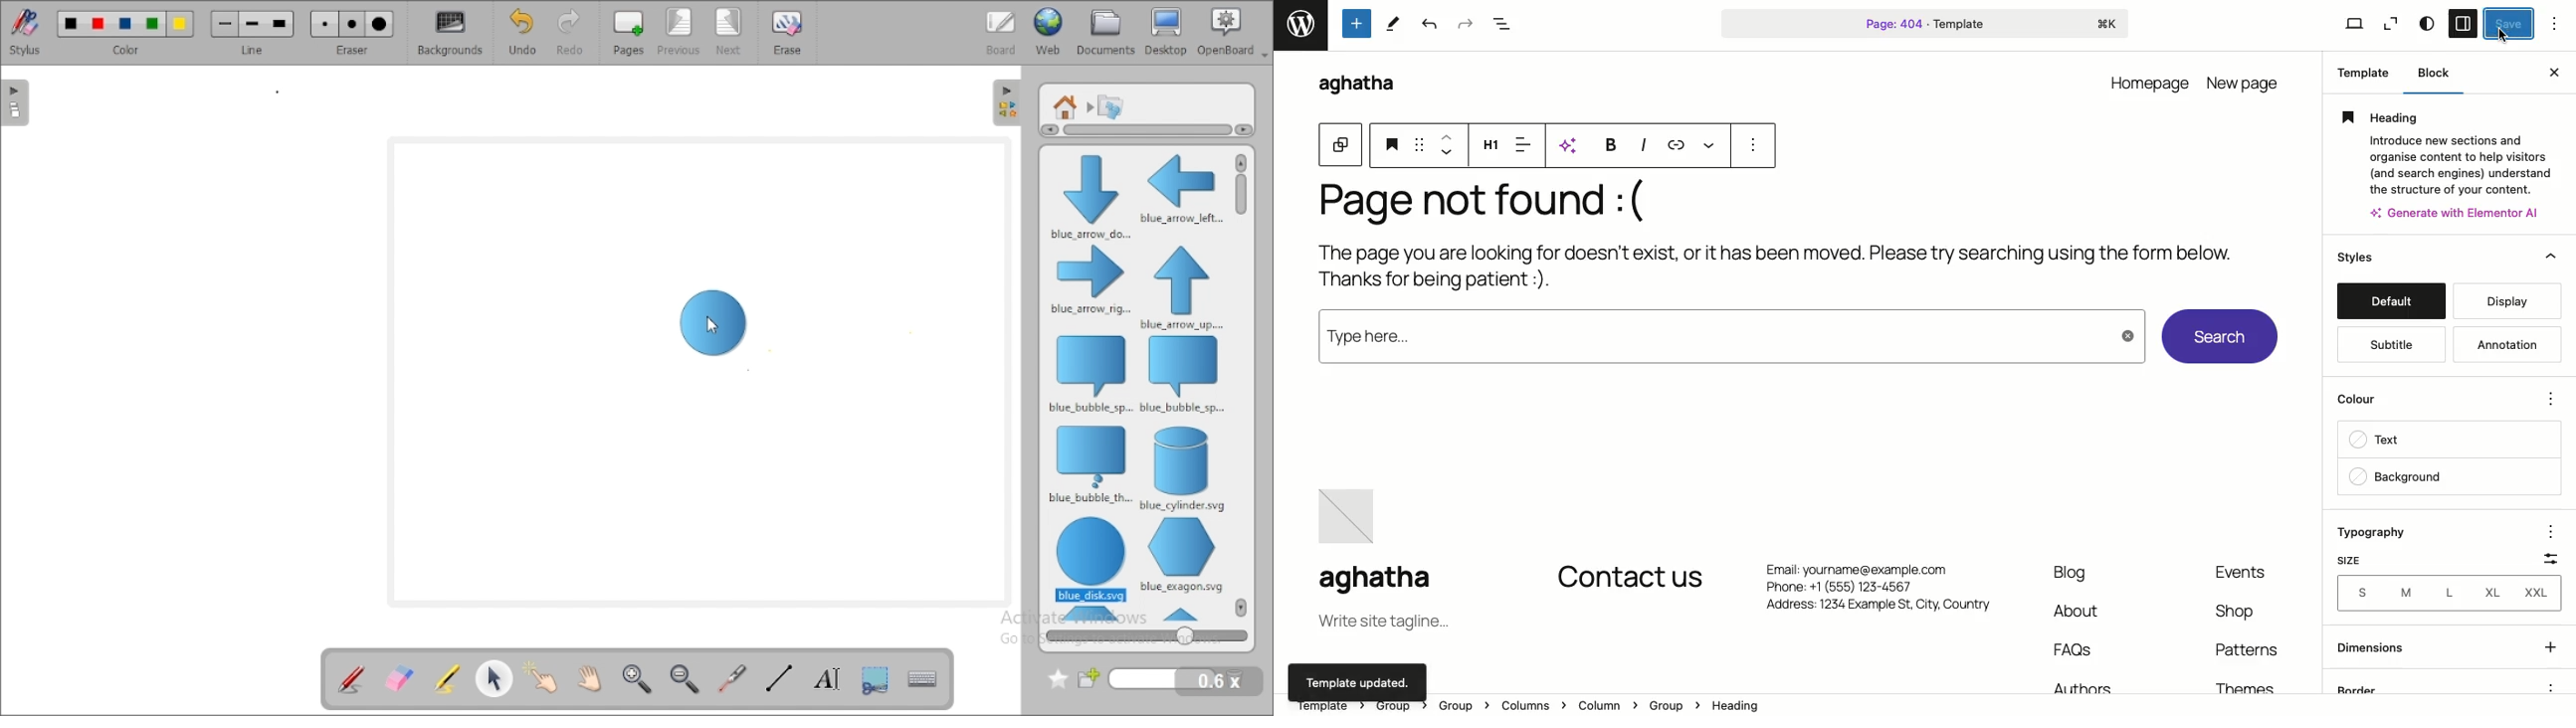 The image size is (2576, 728). What do you see at coordinates (2548, 532) in the screenshot?
I see `options` at bounding box center [2548, 532].